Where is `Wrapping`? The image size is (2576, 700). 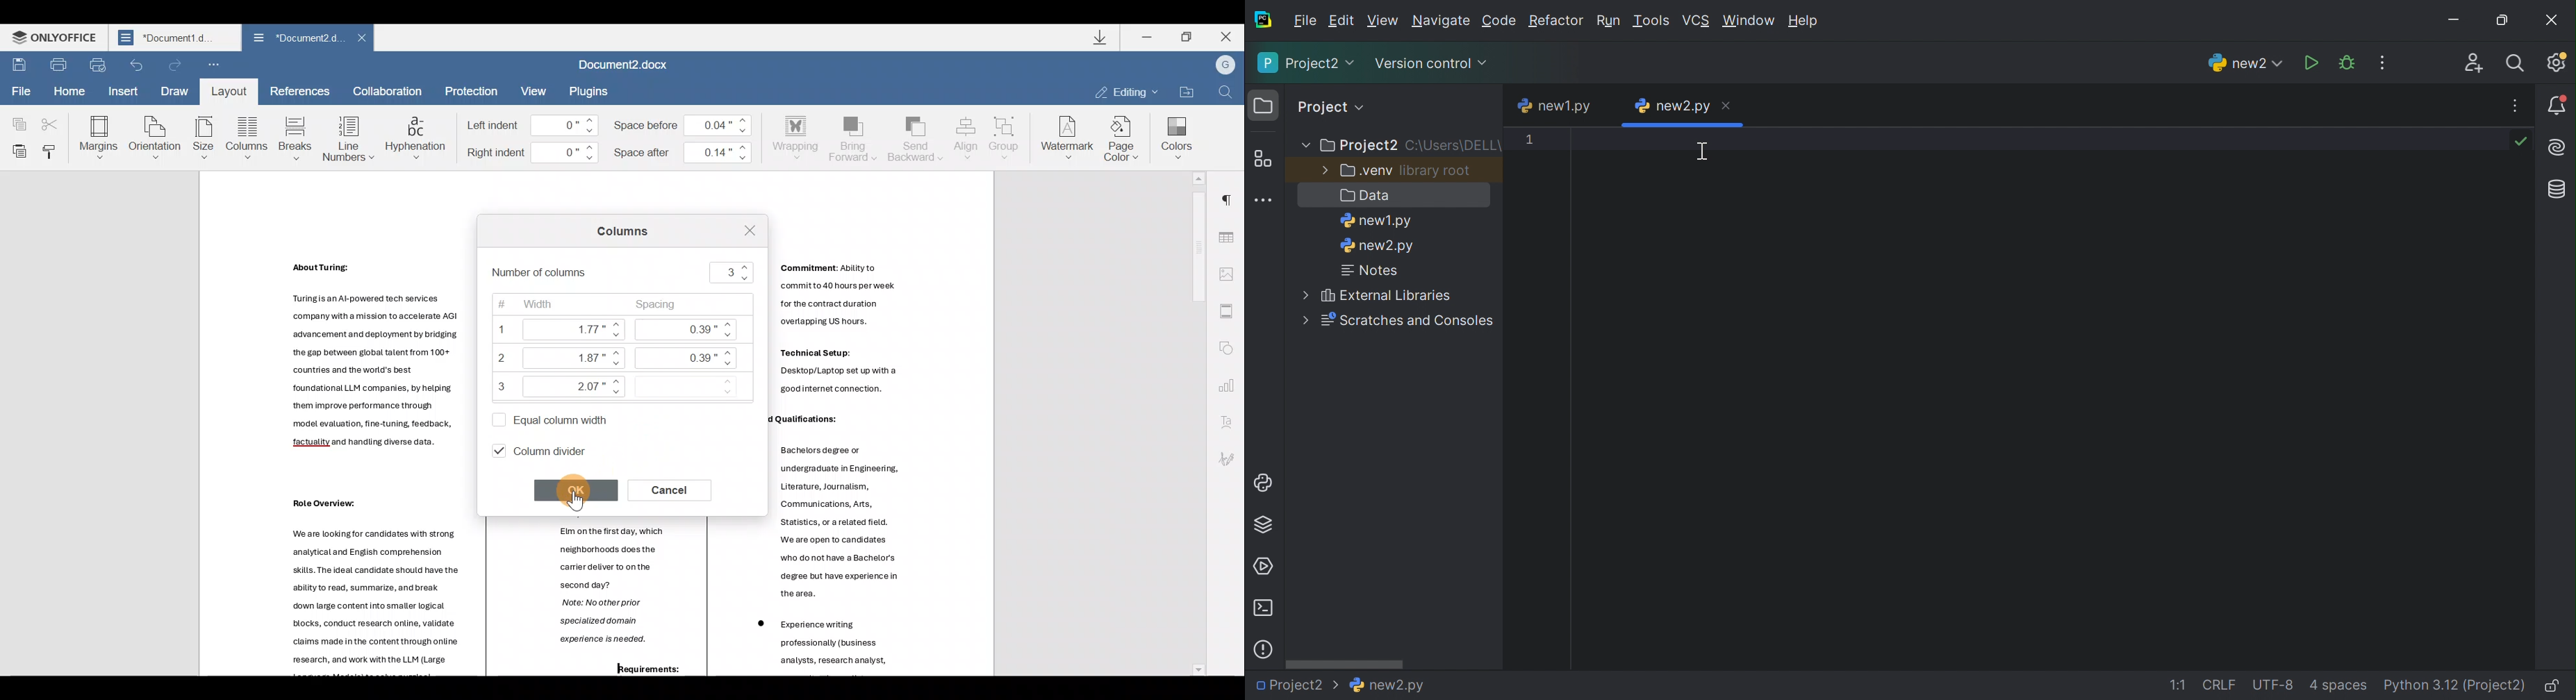 Wrapping is located at coordinates (798, 135).